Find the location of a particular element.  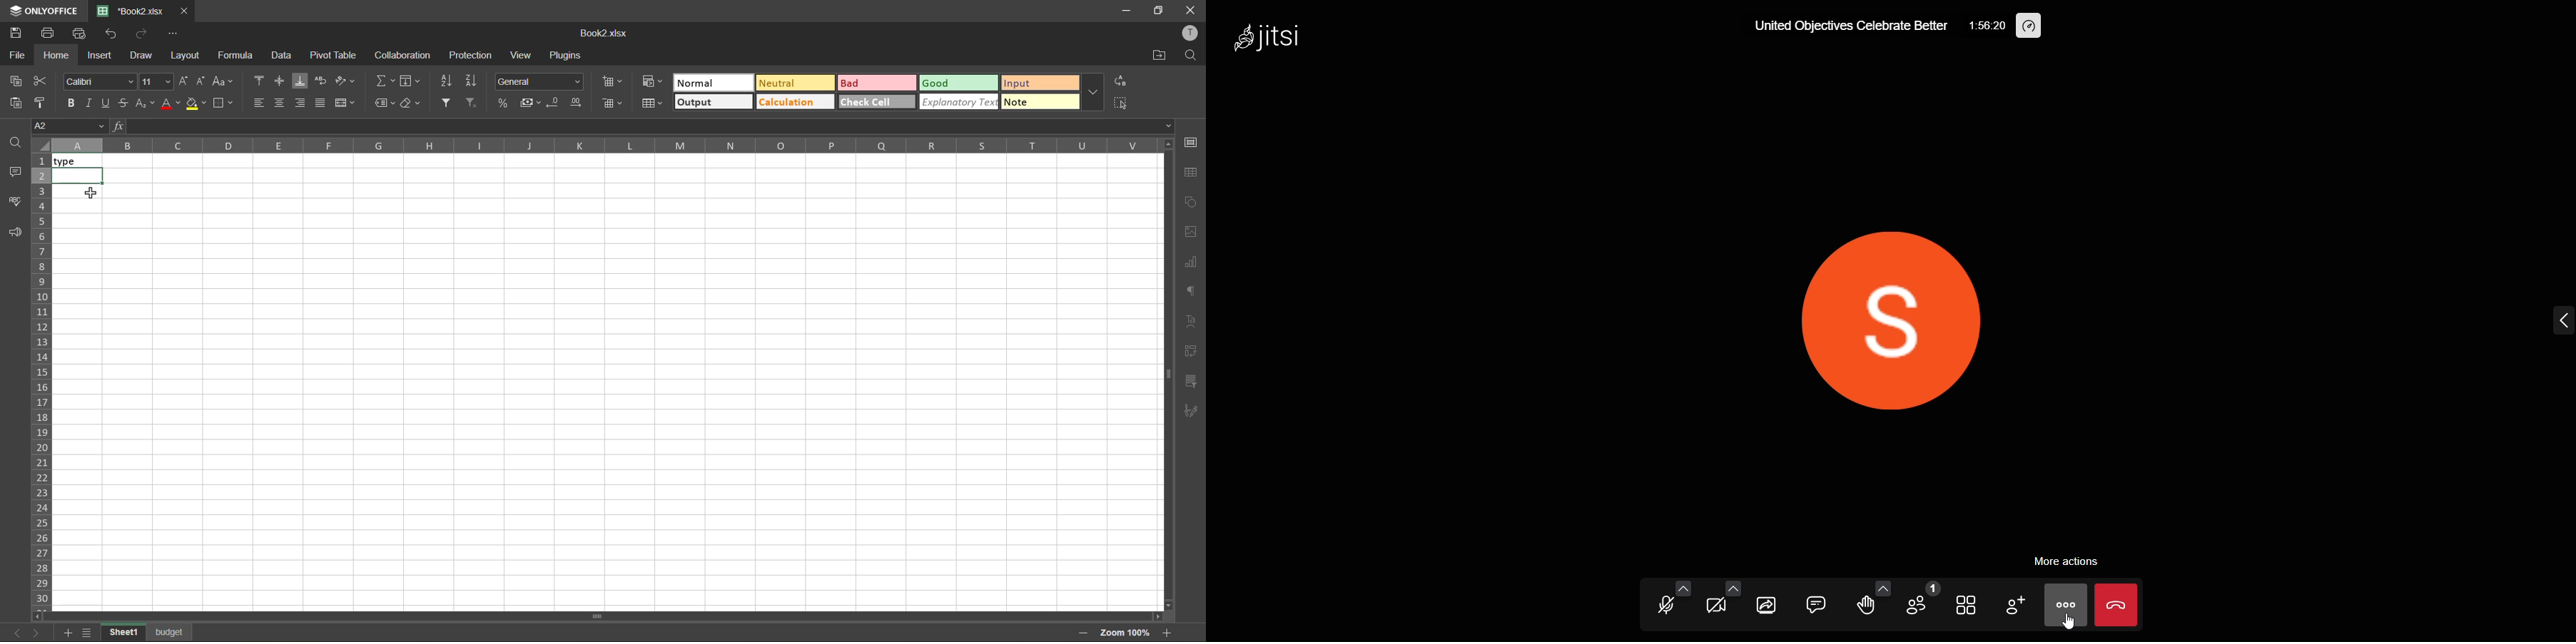

undo is located at coordinates (114, 33).